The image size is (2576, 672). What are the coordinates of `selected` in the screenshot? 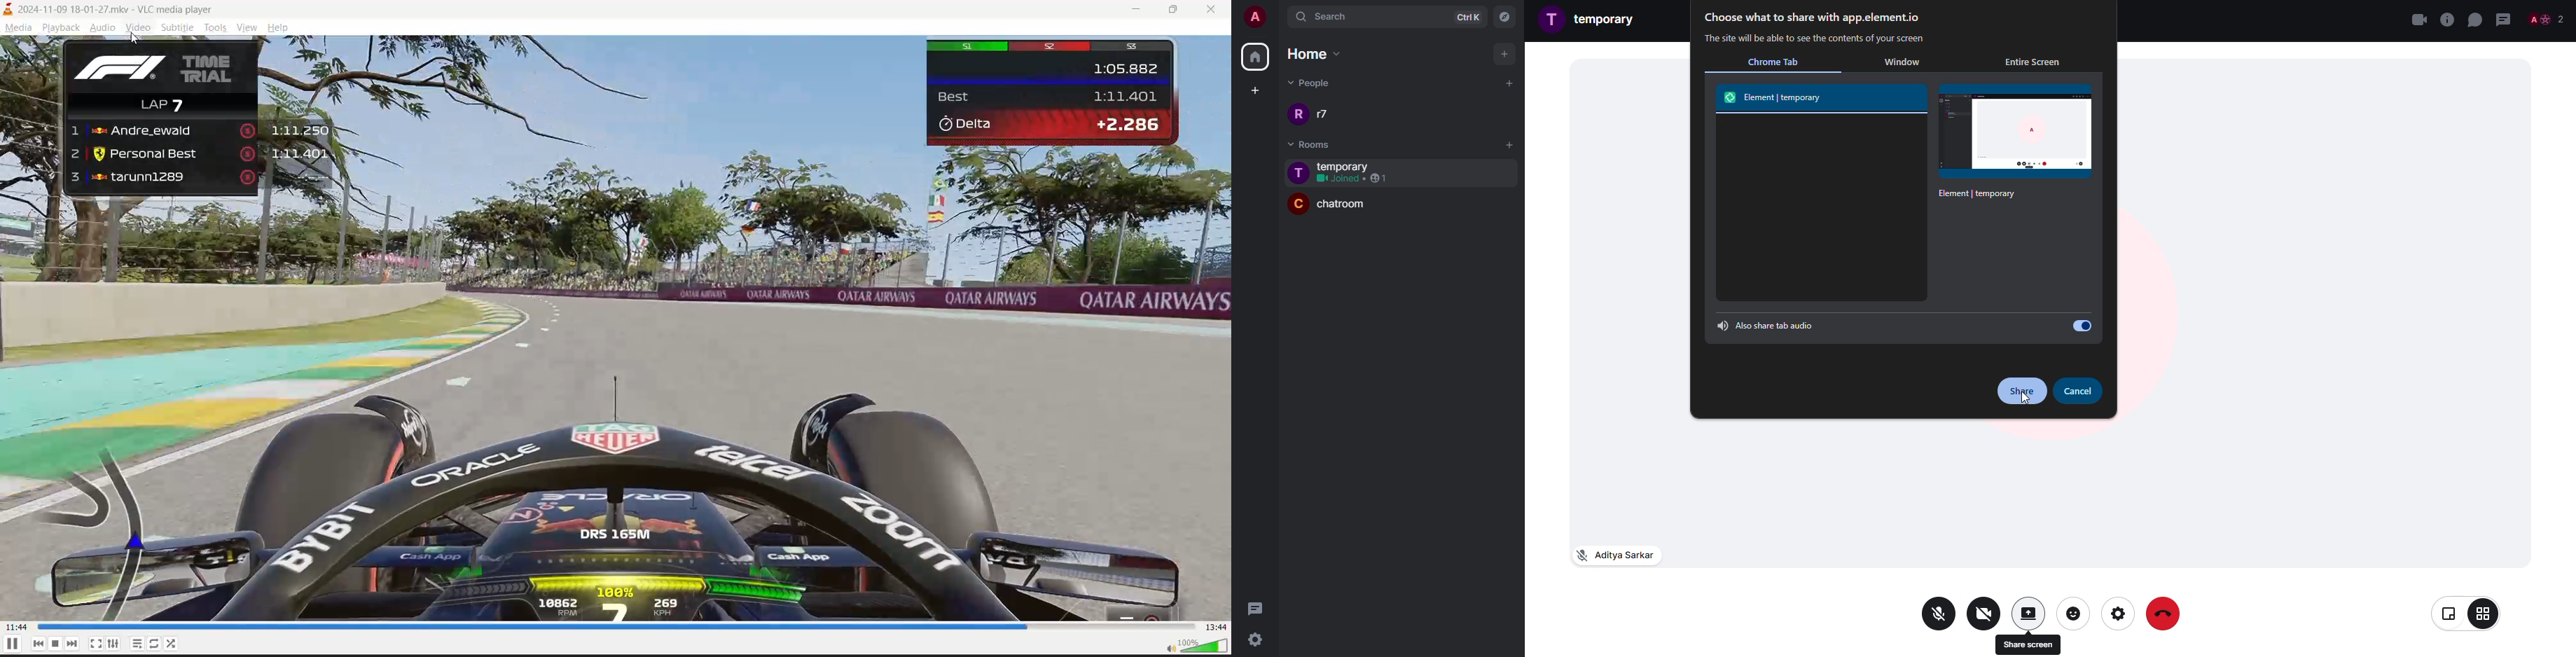 It's located at (2019, 145).